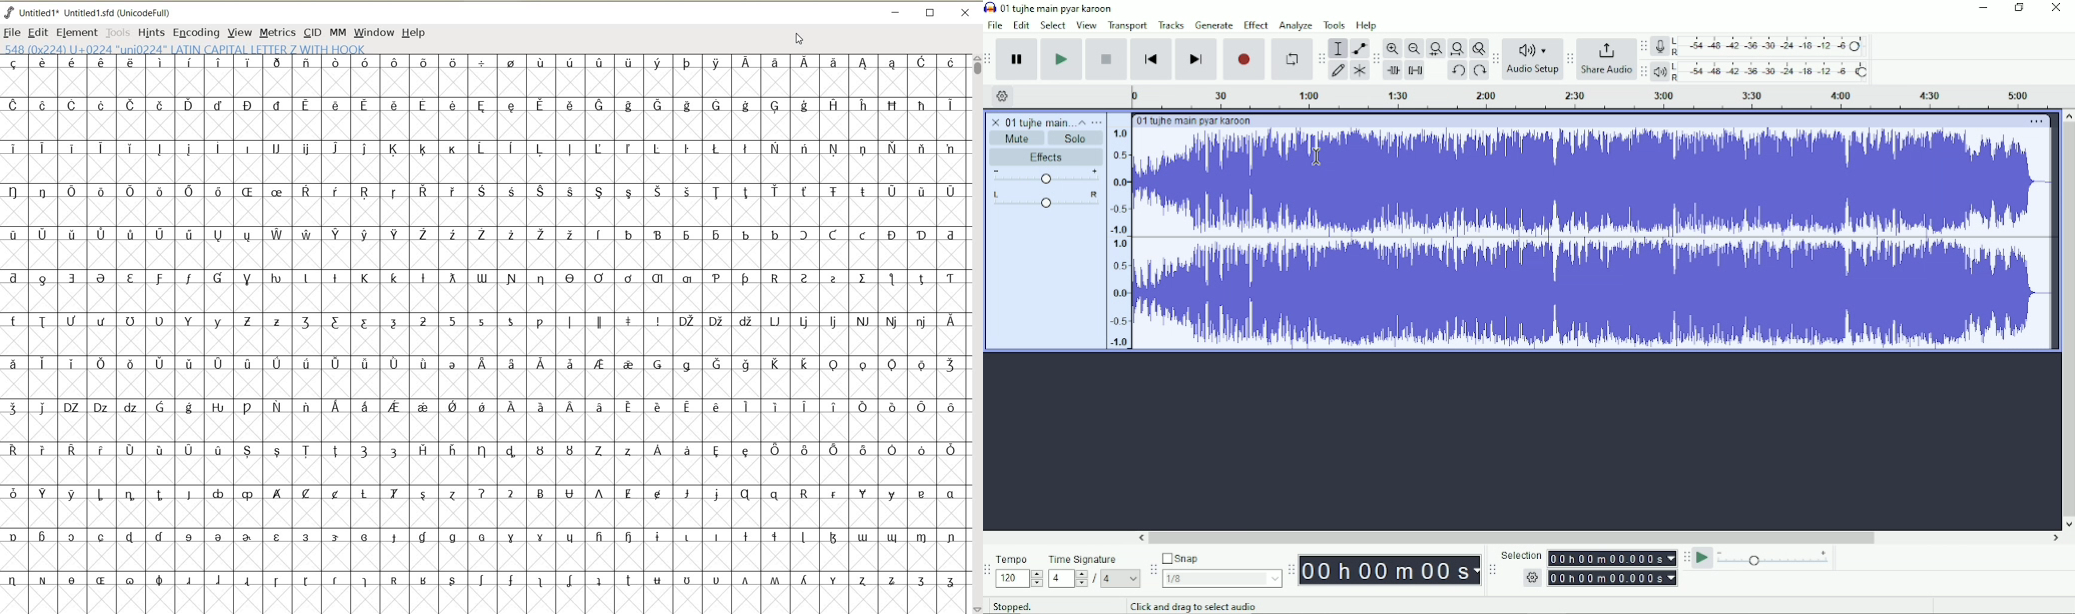  What do you see at coordinates (2035, 121) in the screenshot?
I see `More options` at bounding box center [2035, 121].